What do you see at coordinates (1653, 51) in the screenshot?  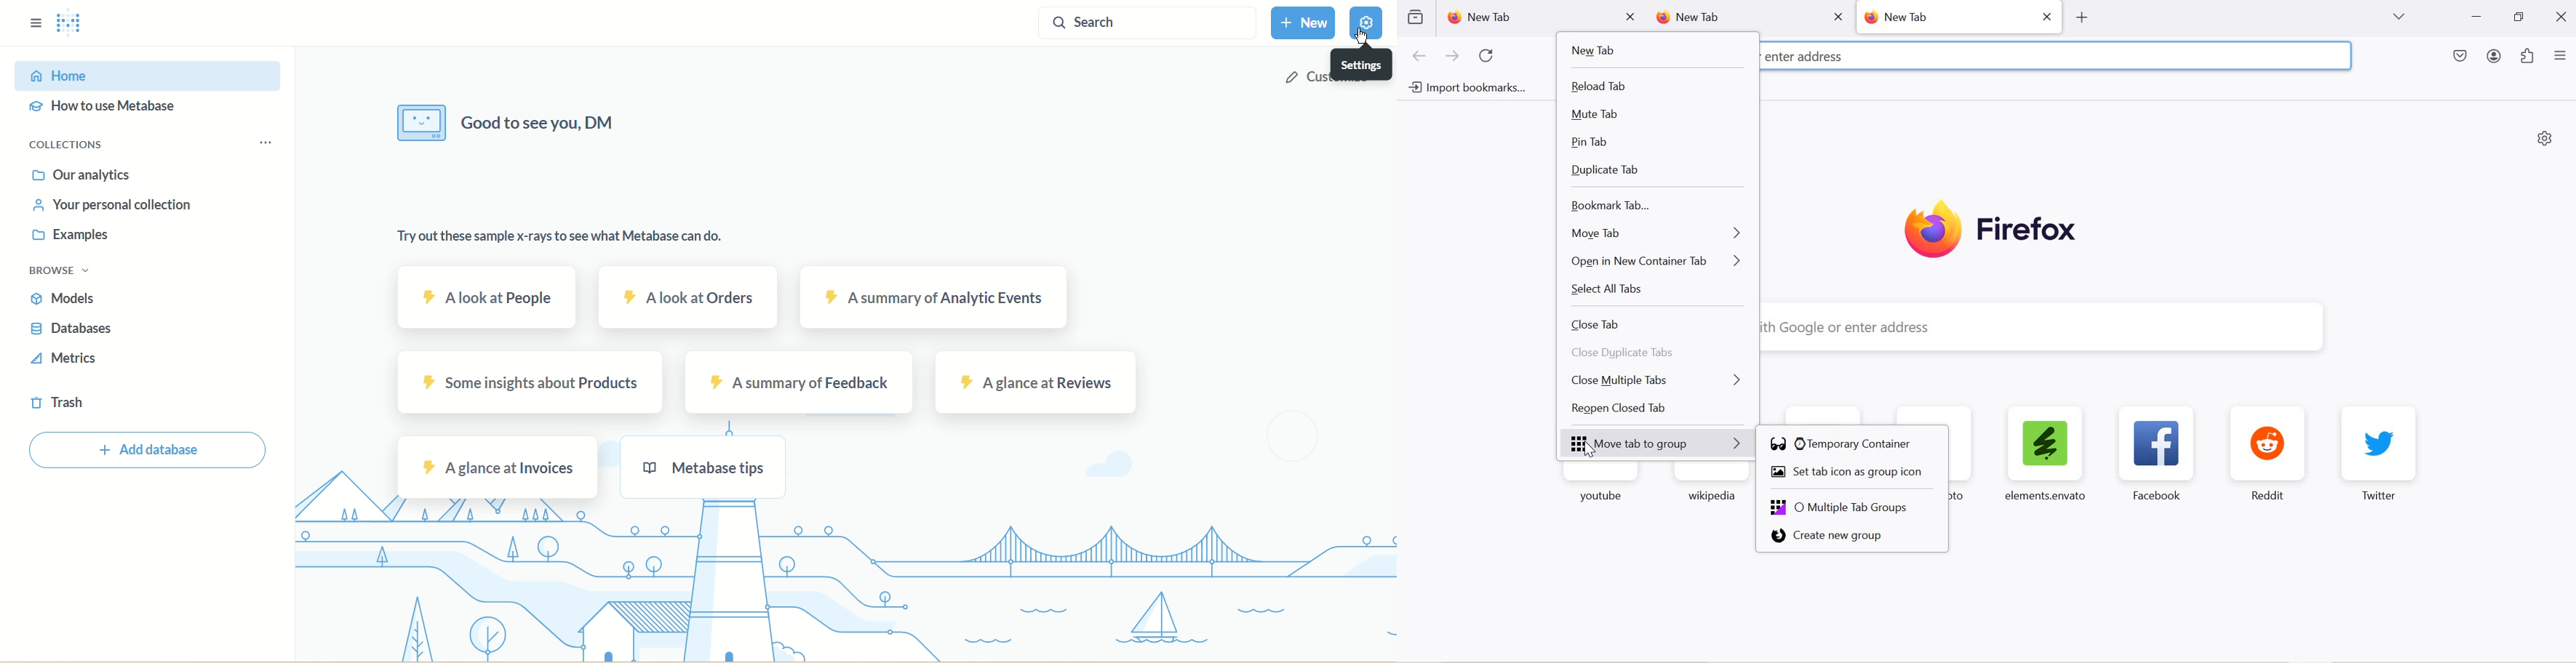 I see `new tab` at bounding box center [1653, 51].